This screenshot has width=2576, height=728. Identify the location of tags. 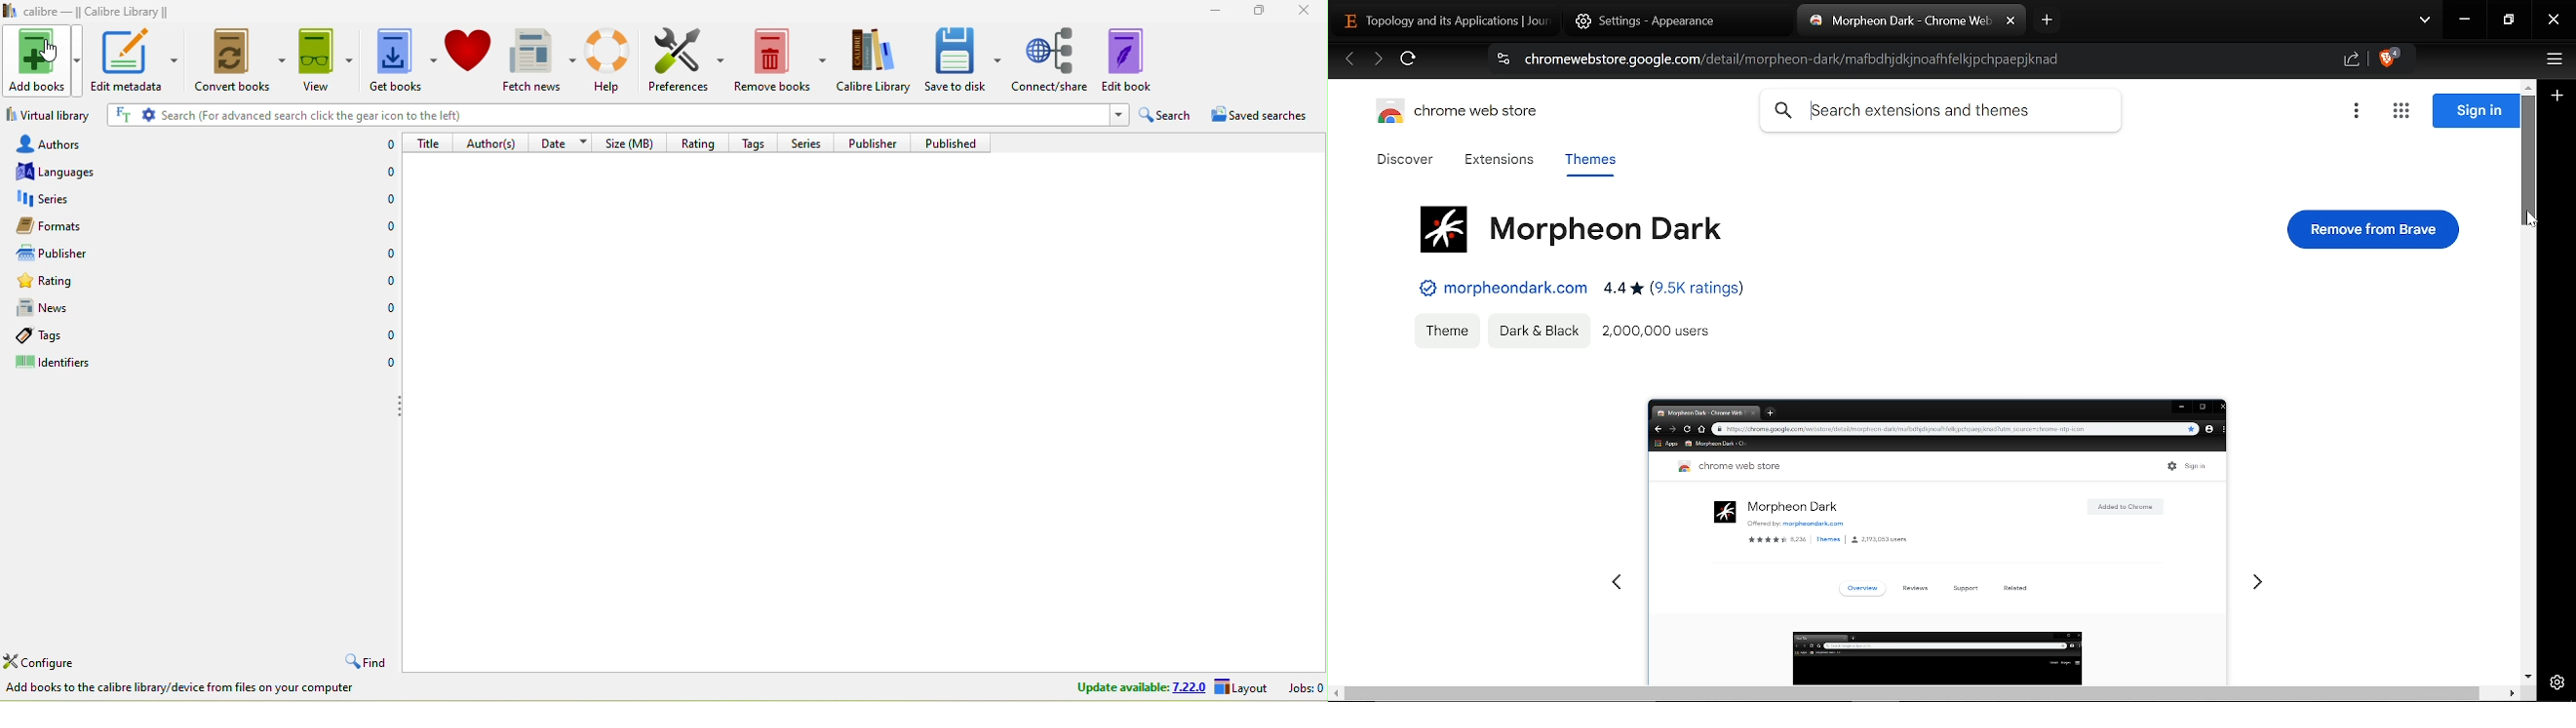
(759, 143).